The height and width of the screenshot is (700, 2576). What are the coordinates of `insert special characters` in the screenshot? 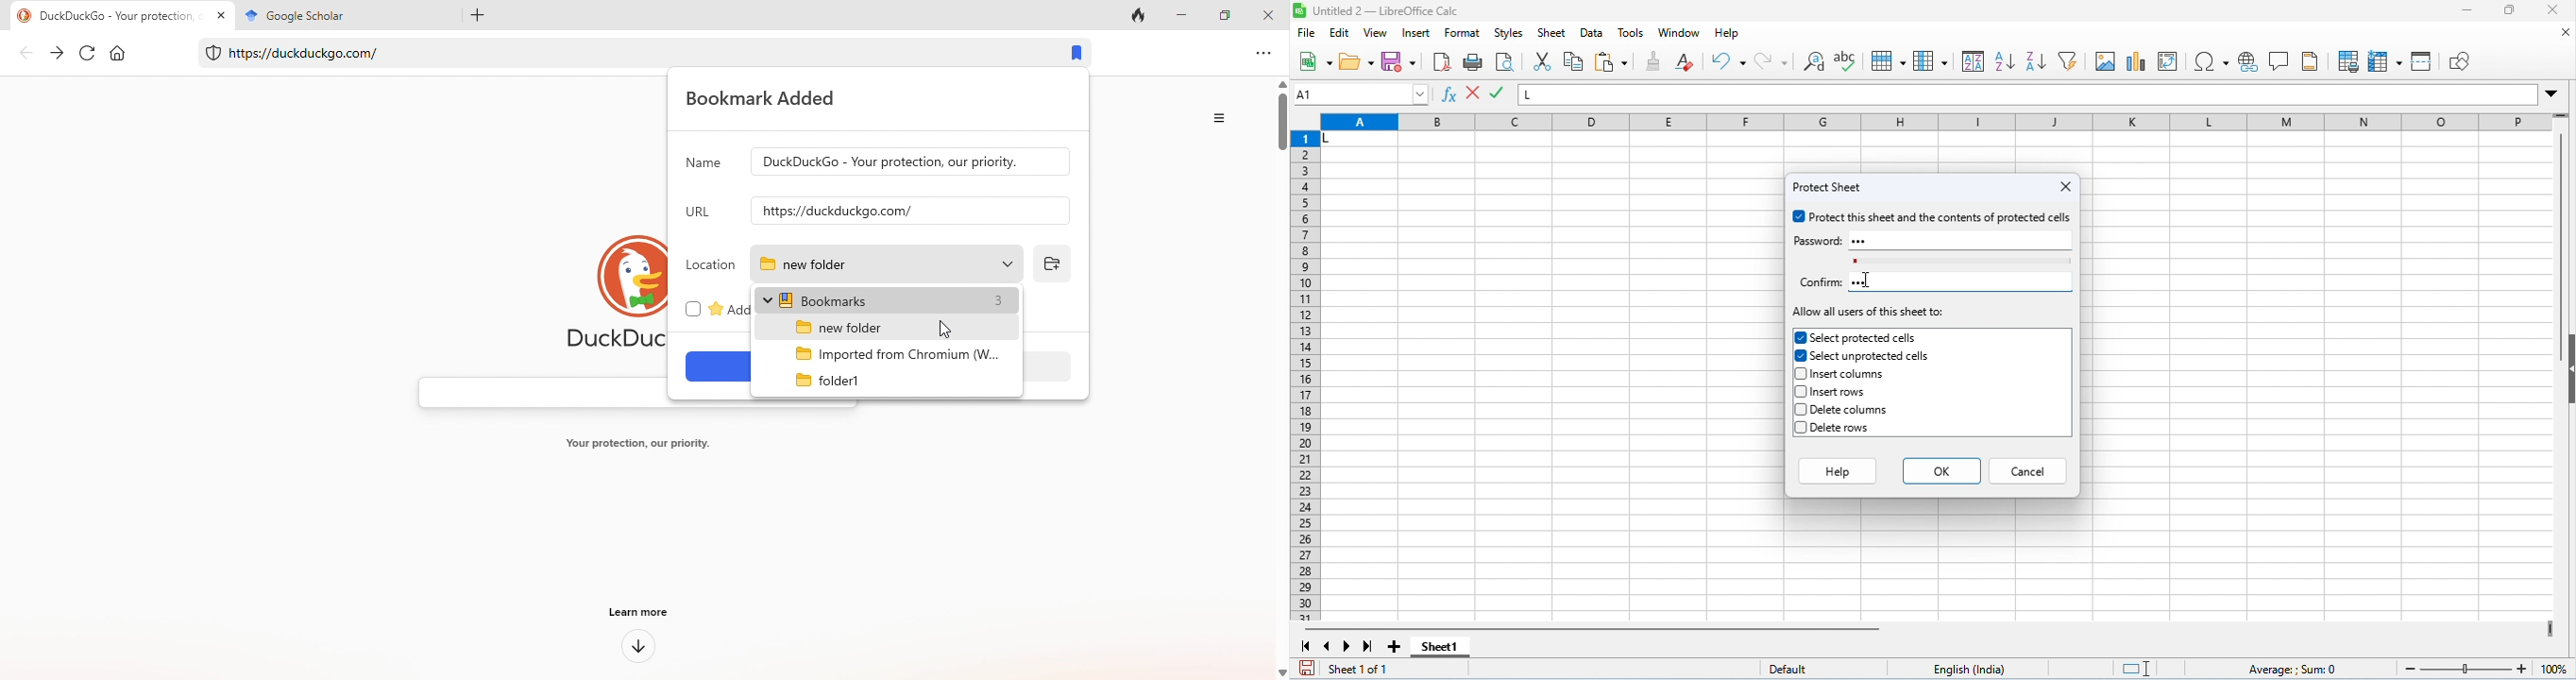 It's located at (2212, 61).